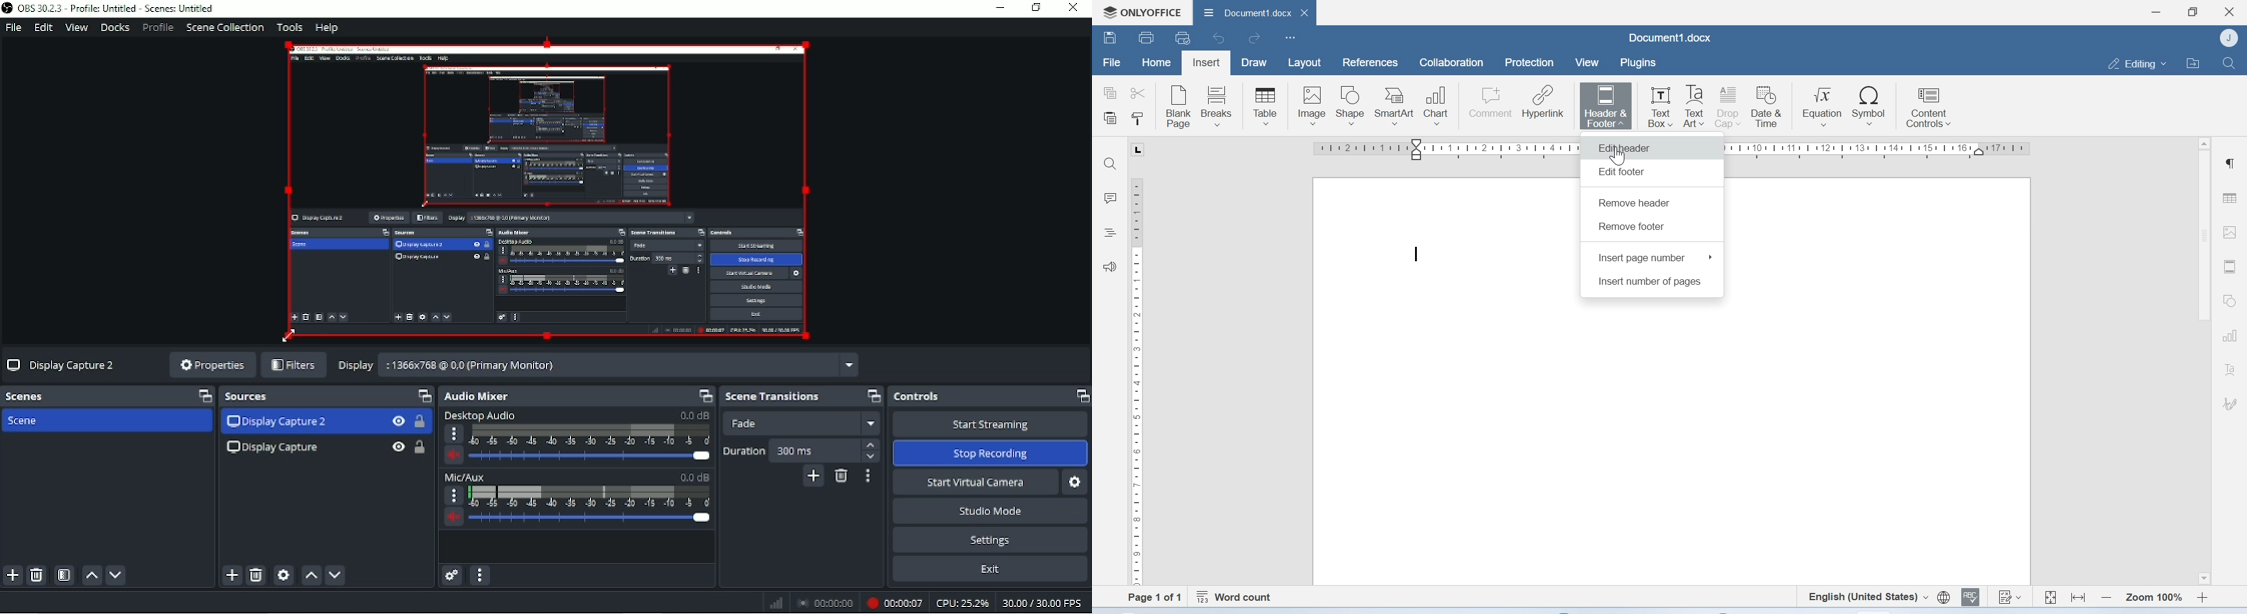 The image size is (2268, 616). I want to click on Scroll down, so click(2203, 578).